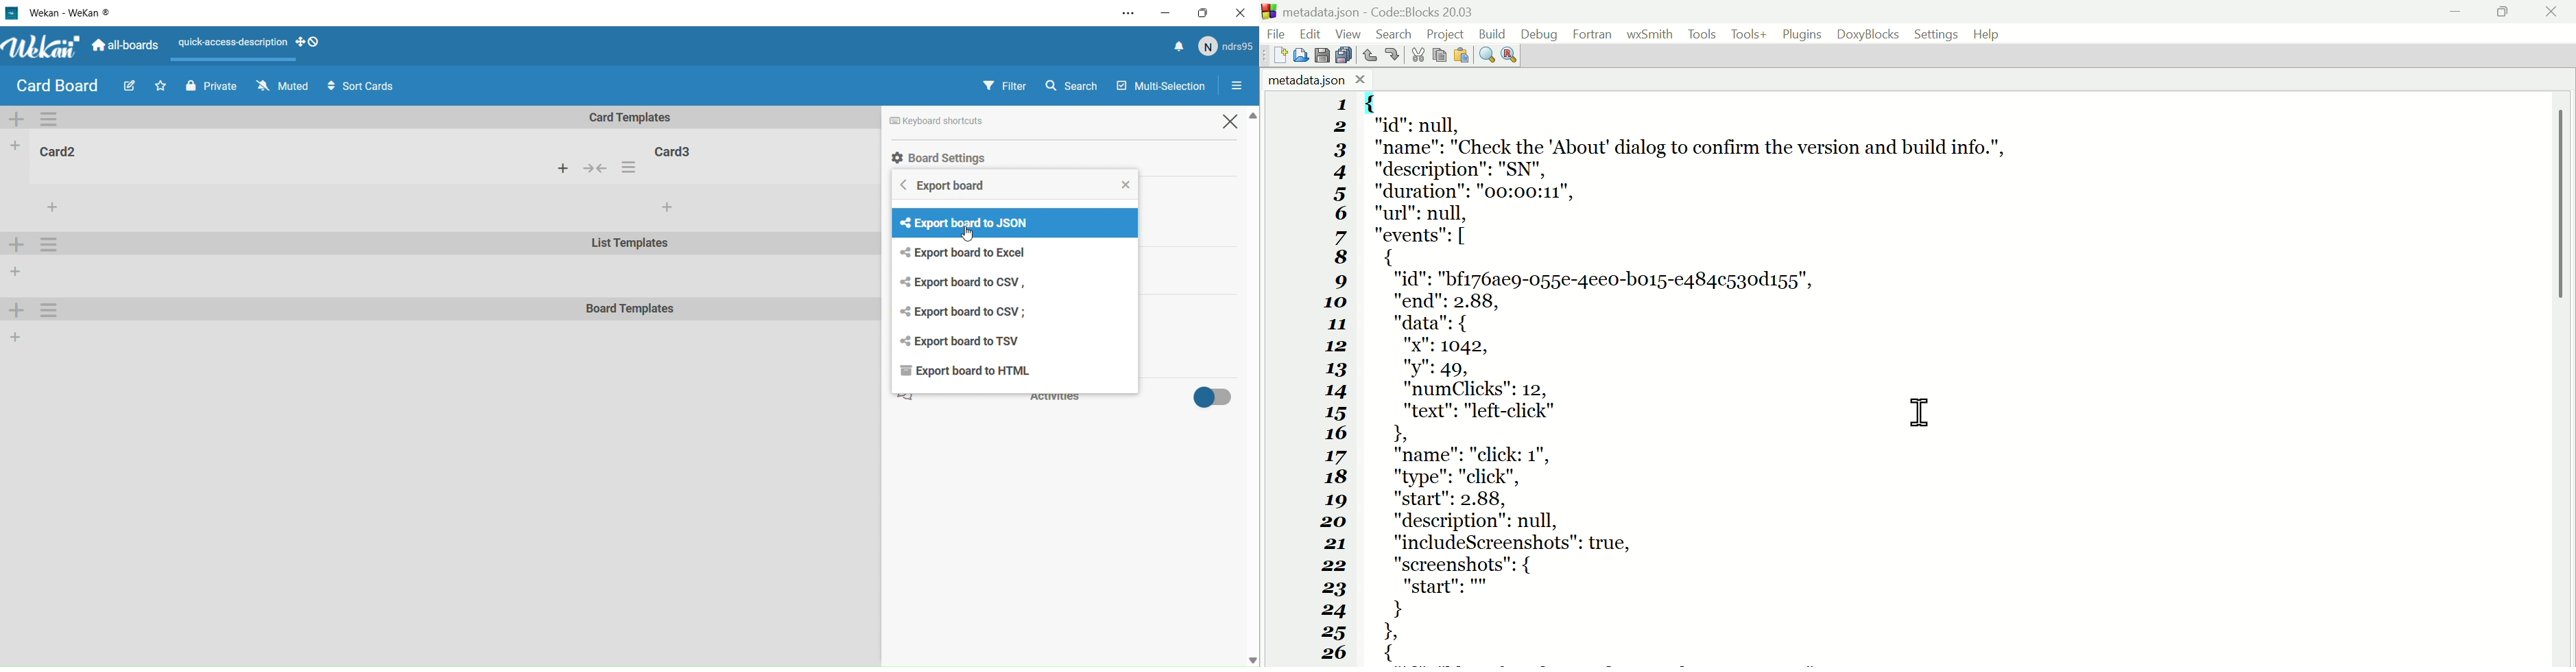 The image size is (2576, 672). I want to click on , so click(159, 85).